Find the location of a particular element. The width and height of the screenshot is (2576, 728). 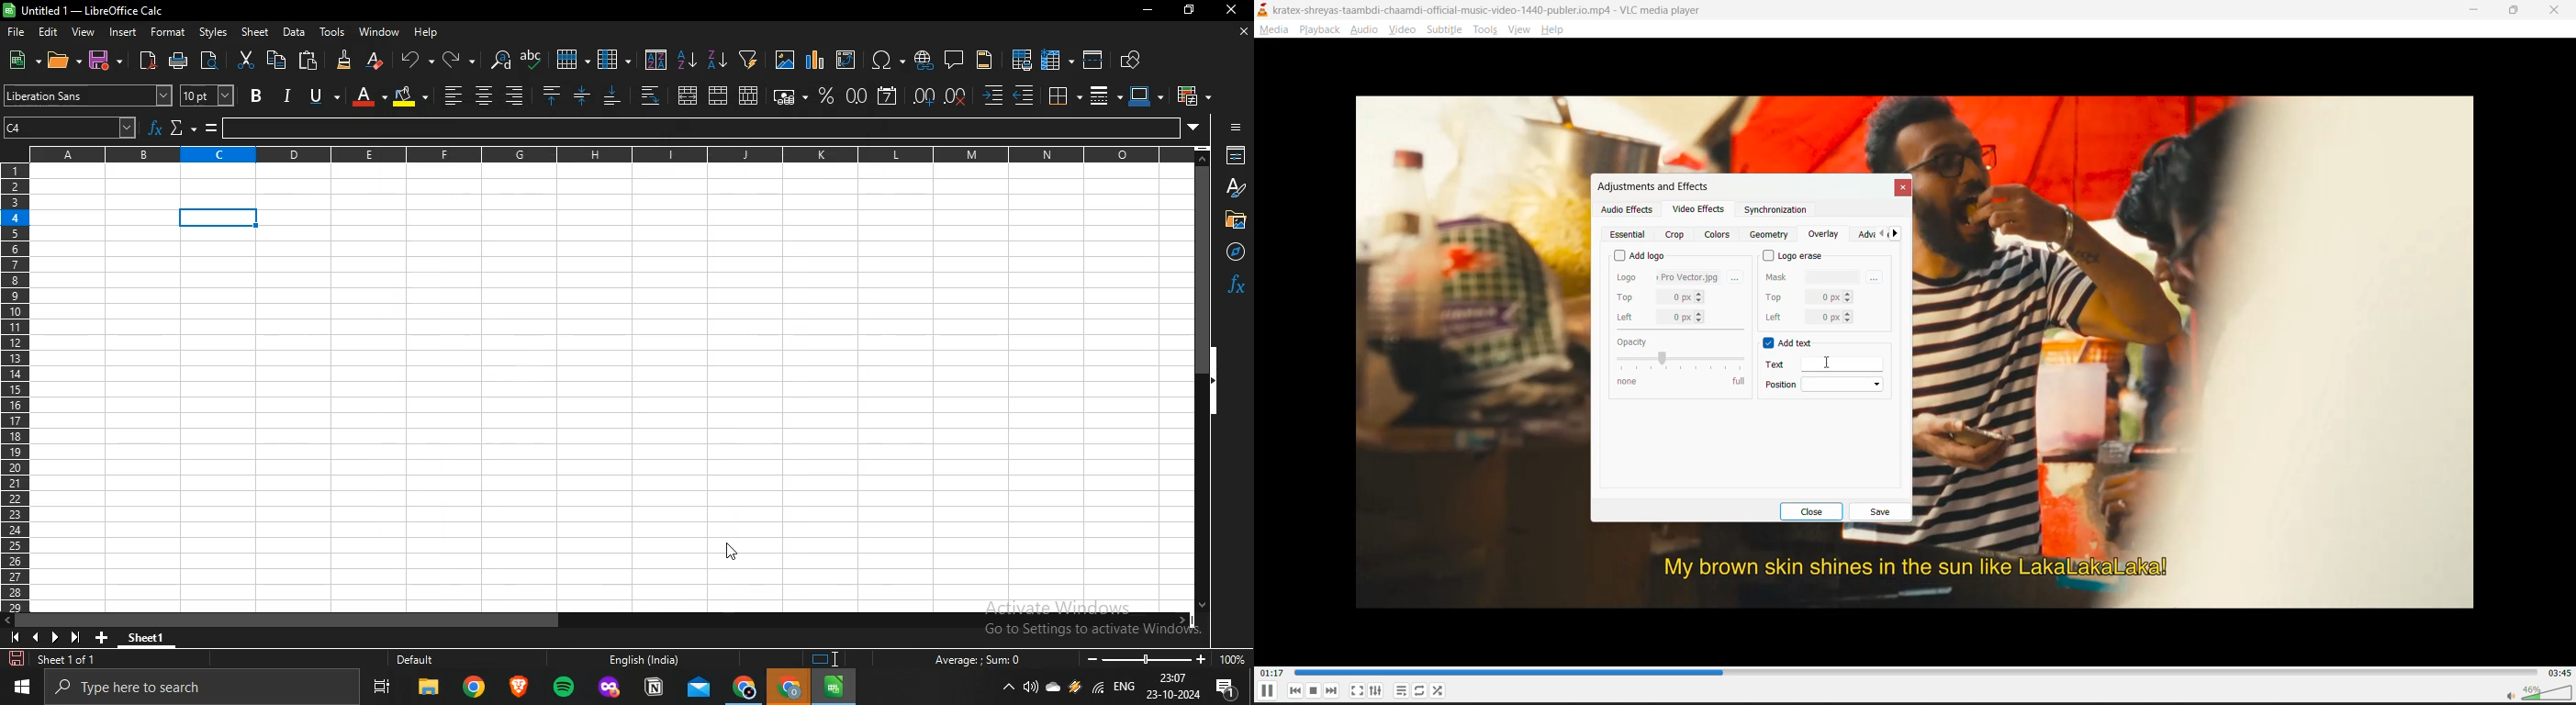

google chrome is located at coordinates (790, 688).